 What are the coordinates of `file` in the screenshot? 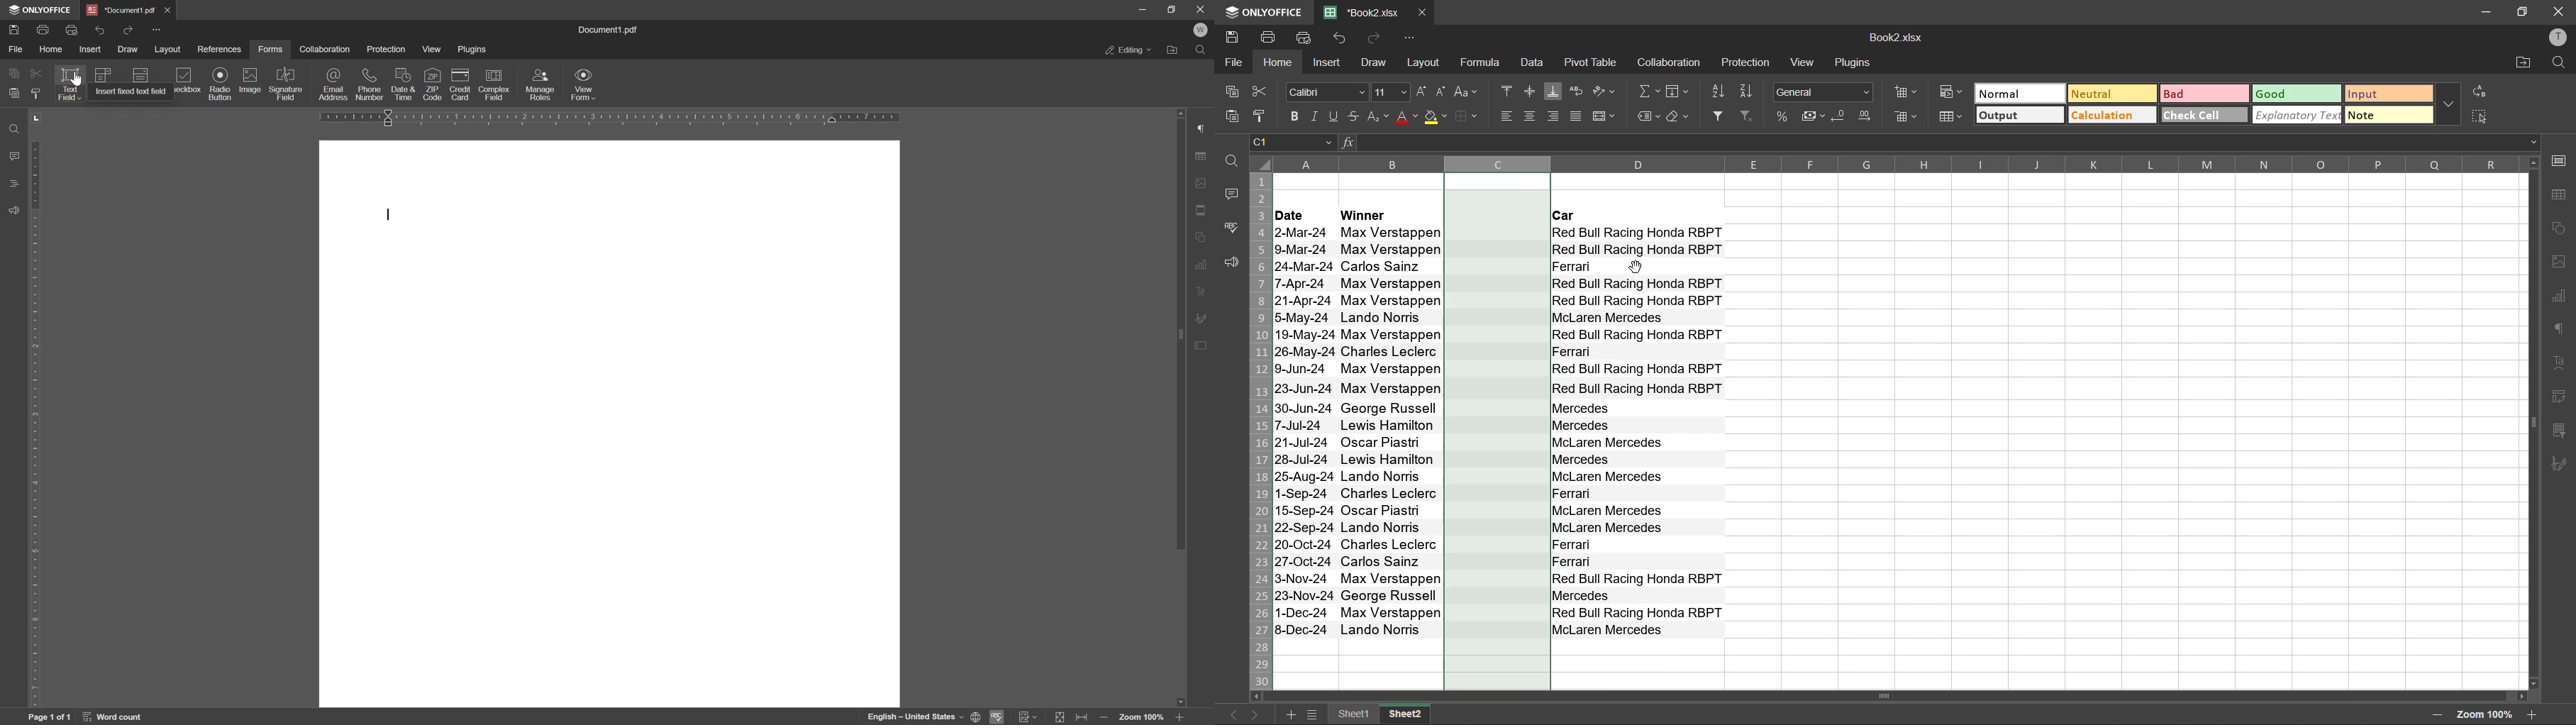 It's located at (14, 49).